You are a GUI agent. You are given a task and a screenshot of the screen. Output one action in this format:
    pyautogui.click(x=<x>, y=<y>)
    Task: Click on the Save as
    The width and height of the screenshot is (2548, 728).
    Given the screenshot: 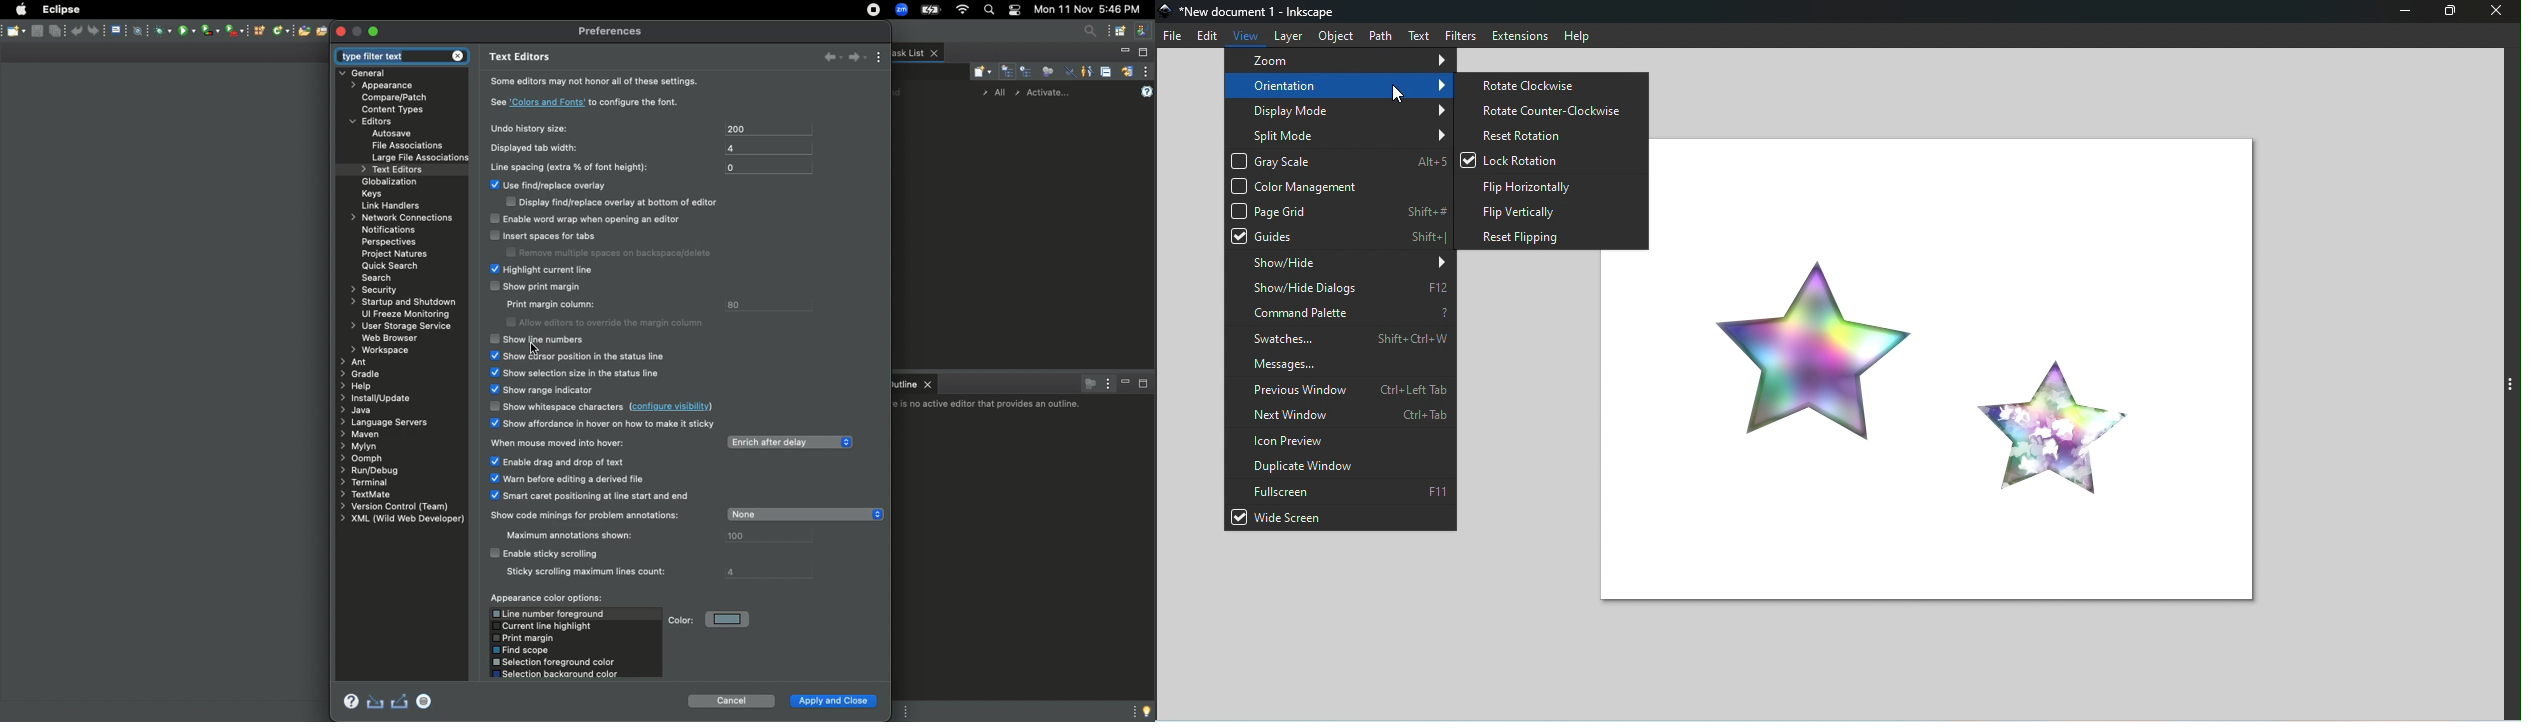 What is the action you would take?
    pyautogui.click(x=58, y=32)
    